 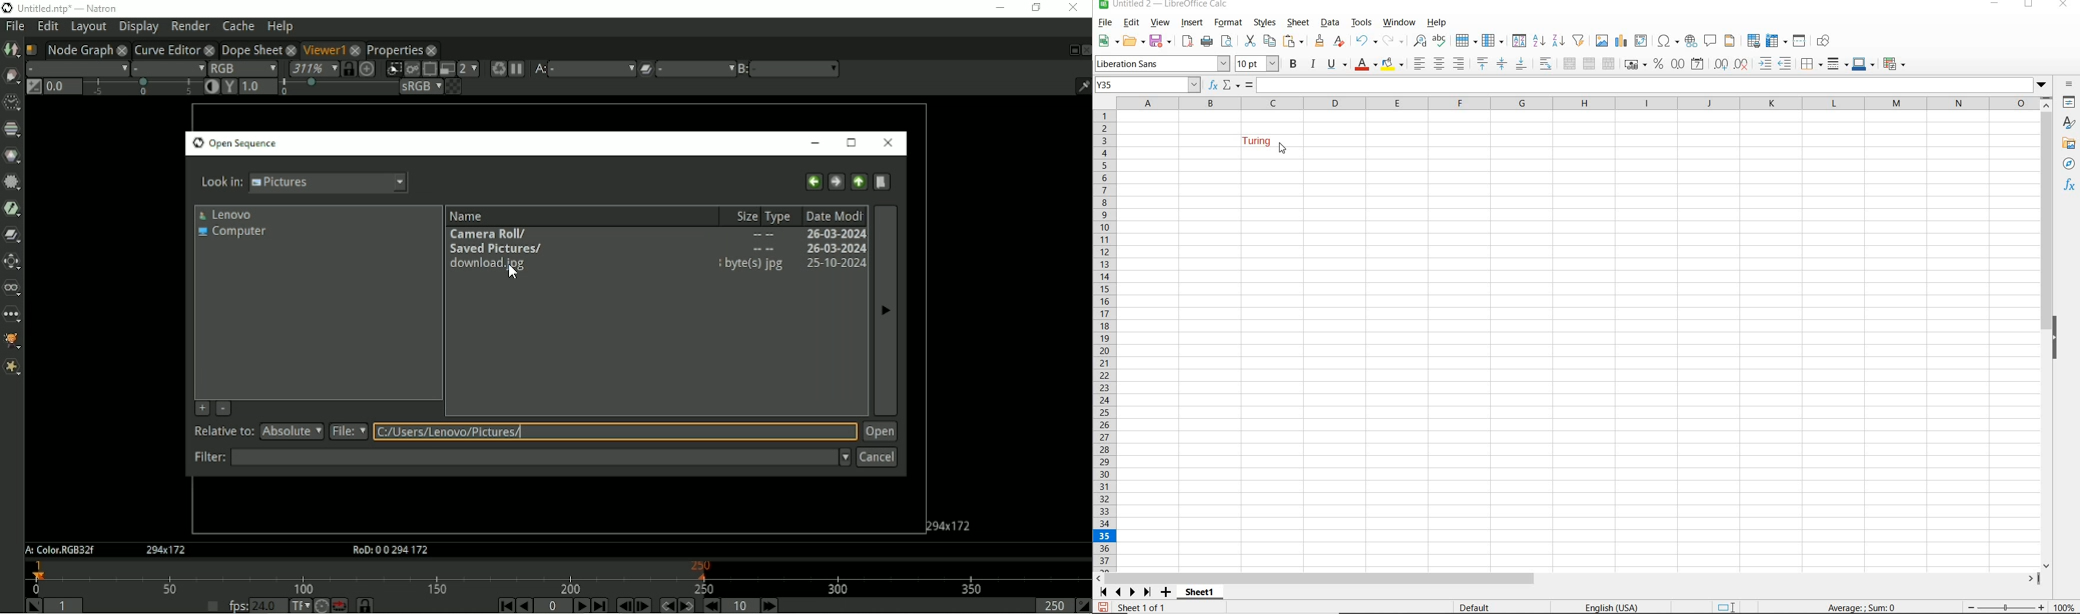 What do you see at coordinates (446, 69) in the screenshot?
I see `Proxy mode` at bounding box center [446, 69].